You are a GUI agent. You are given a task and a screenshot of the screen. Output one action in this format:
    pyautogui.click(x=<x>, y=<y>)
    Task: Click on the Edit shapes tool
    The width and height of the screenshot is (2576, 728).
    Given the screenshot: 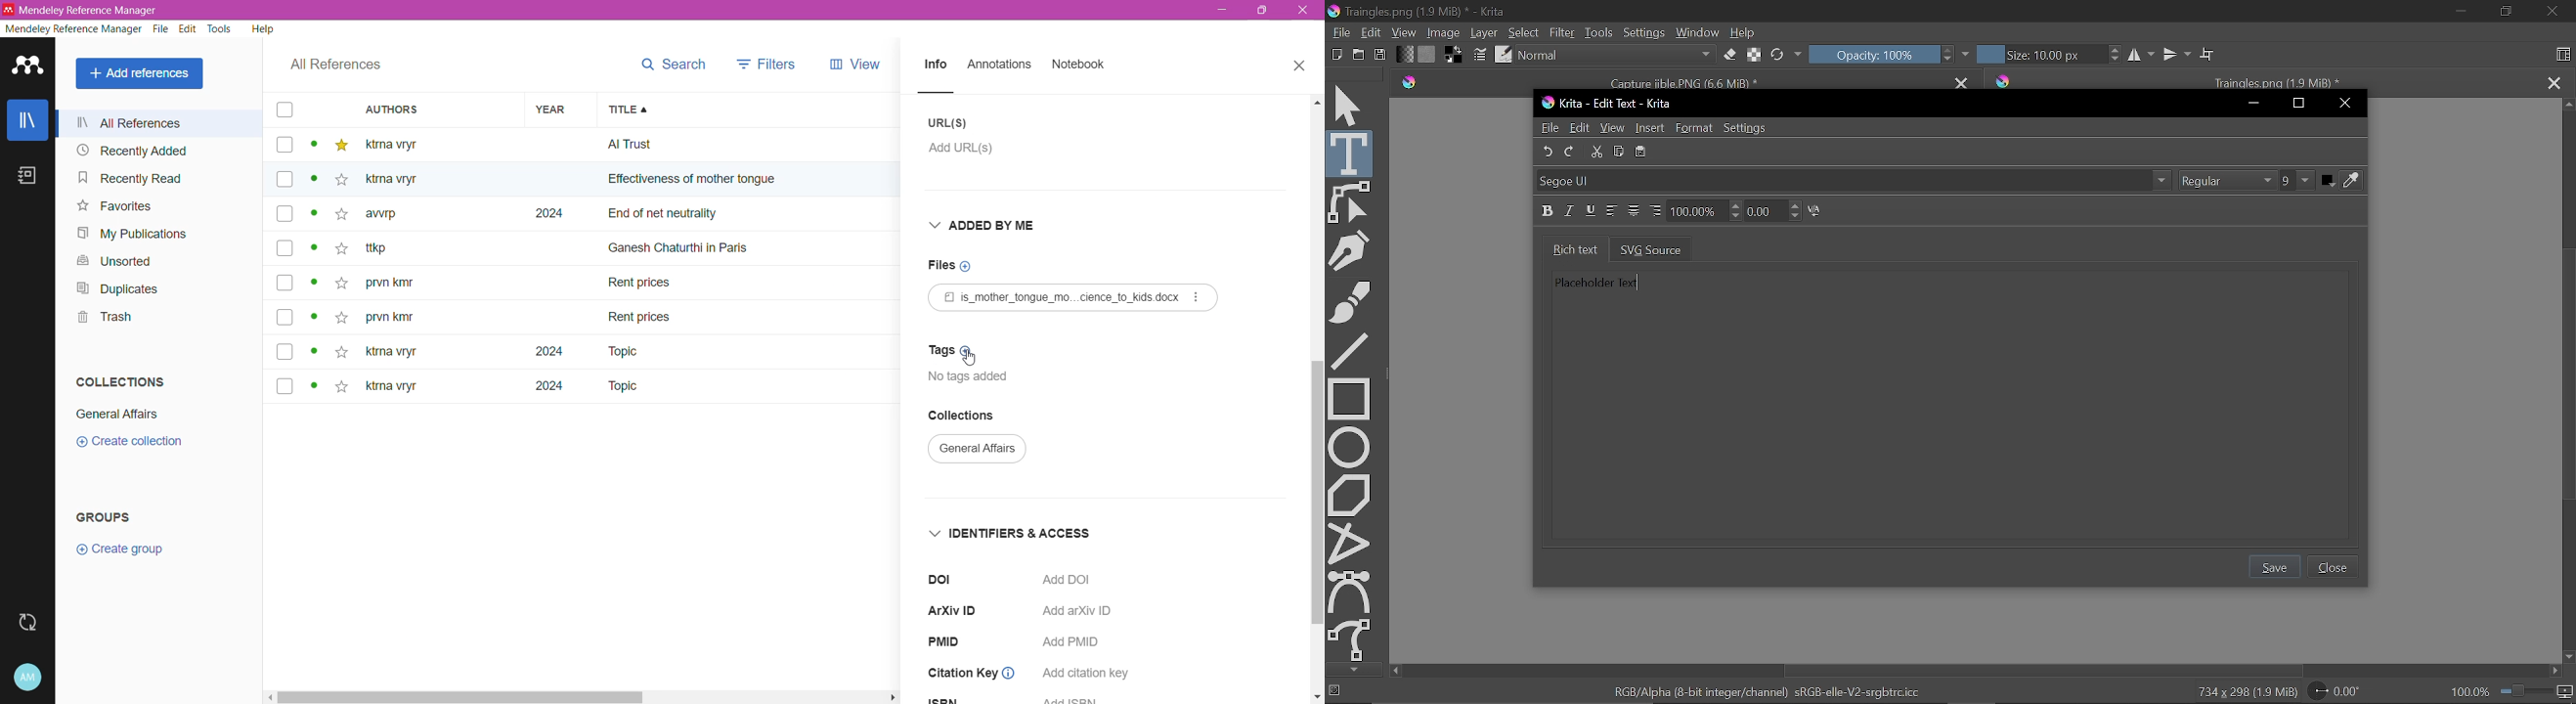 What is the action you would take?
    pyautogui.click(x=1353, y=202)
    